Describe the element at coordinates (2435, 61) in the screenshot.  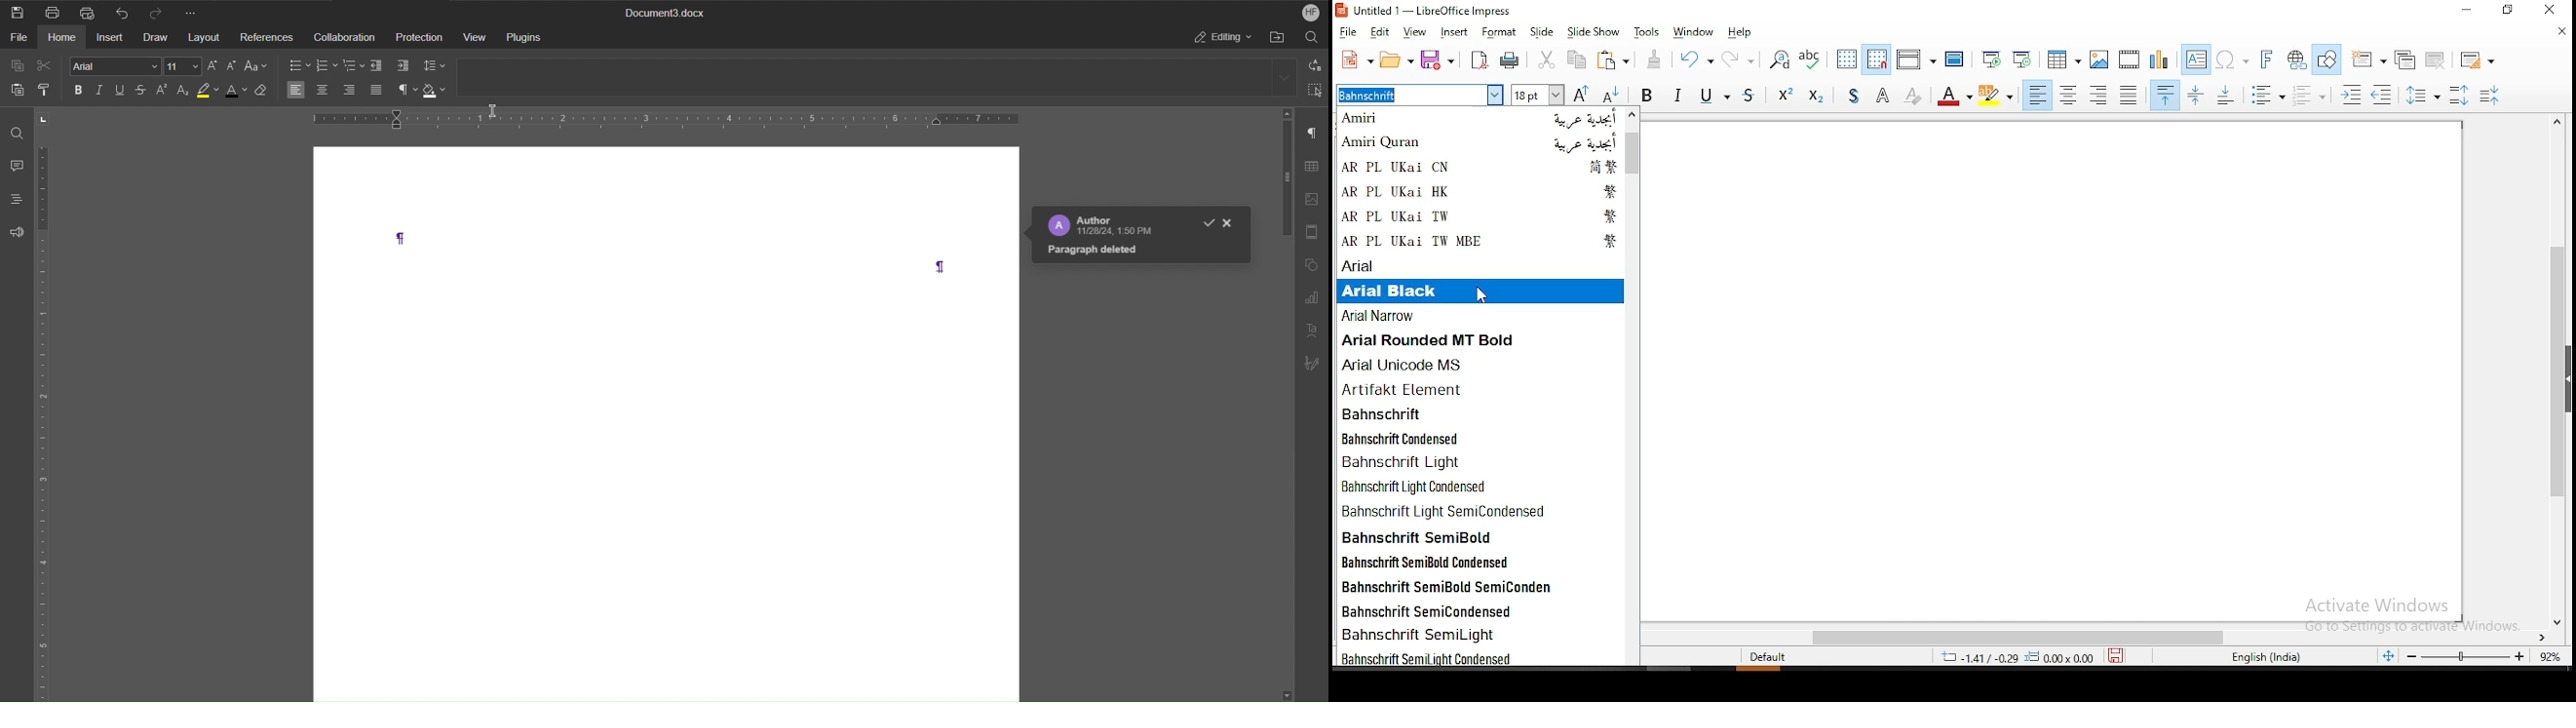
I see `delete slide` at that location.